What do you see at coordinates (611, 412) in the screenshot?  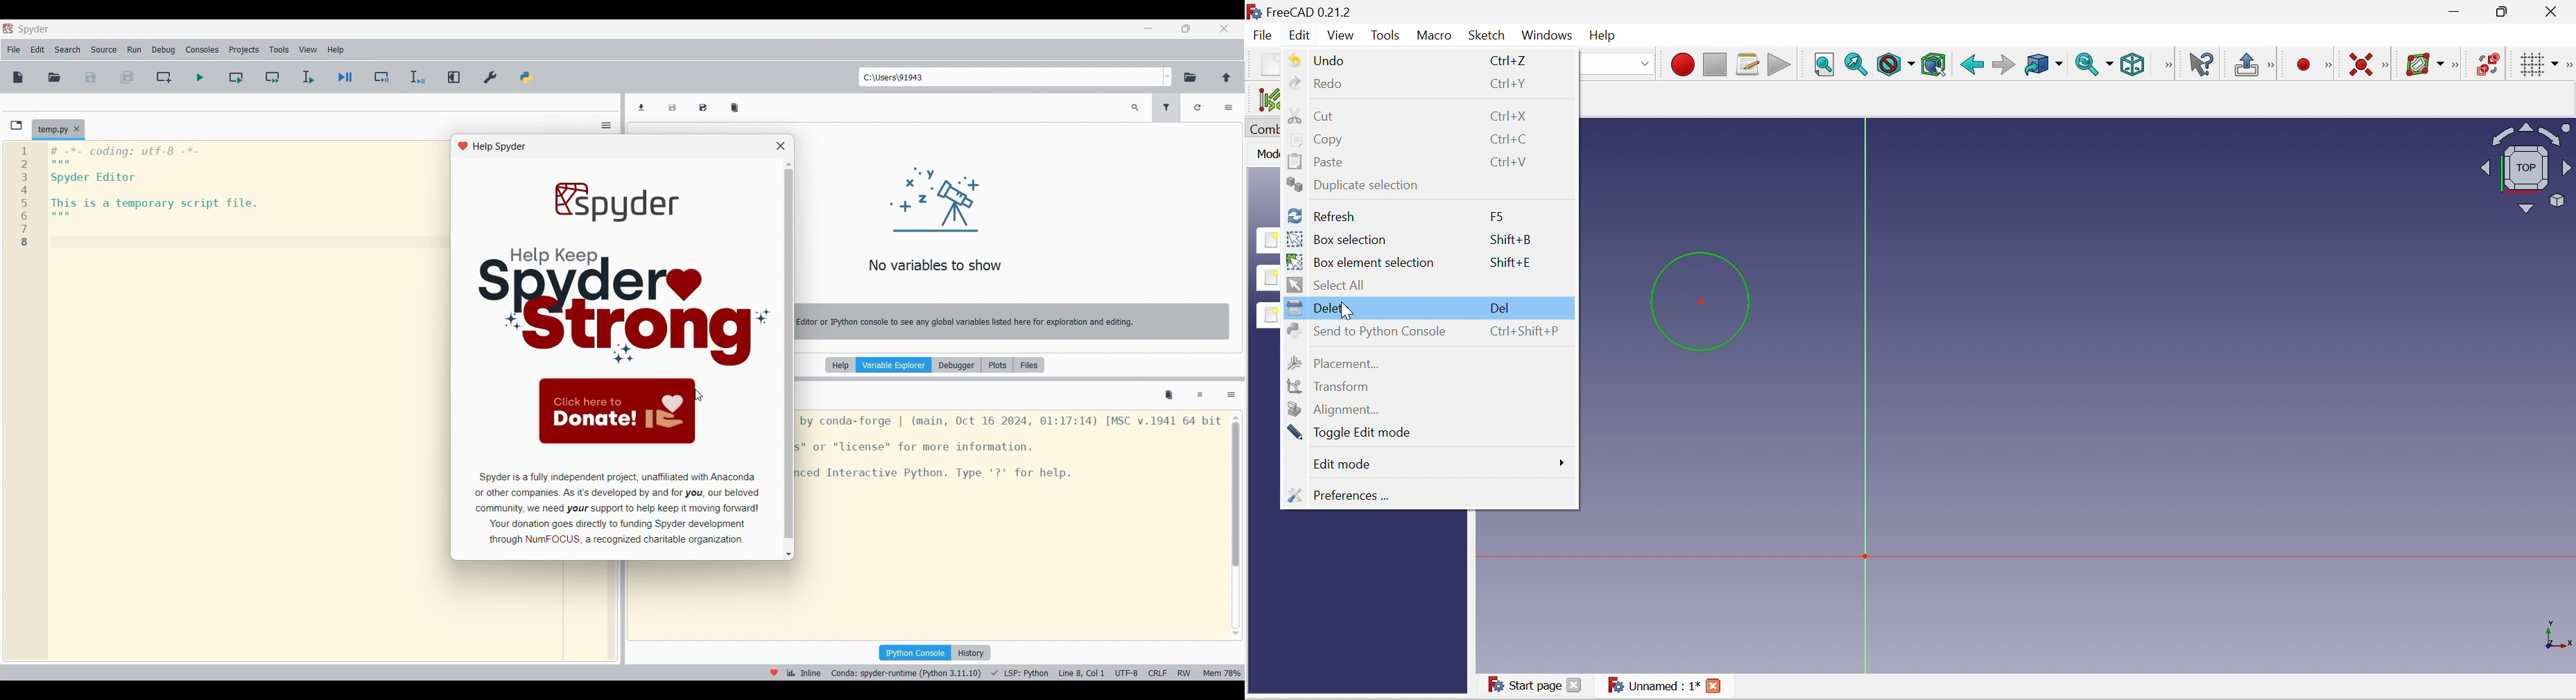 I see `click to donate` at bounding box center [611, 412].